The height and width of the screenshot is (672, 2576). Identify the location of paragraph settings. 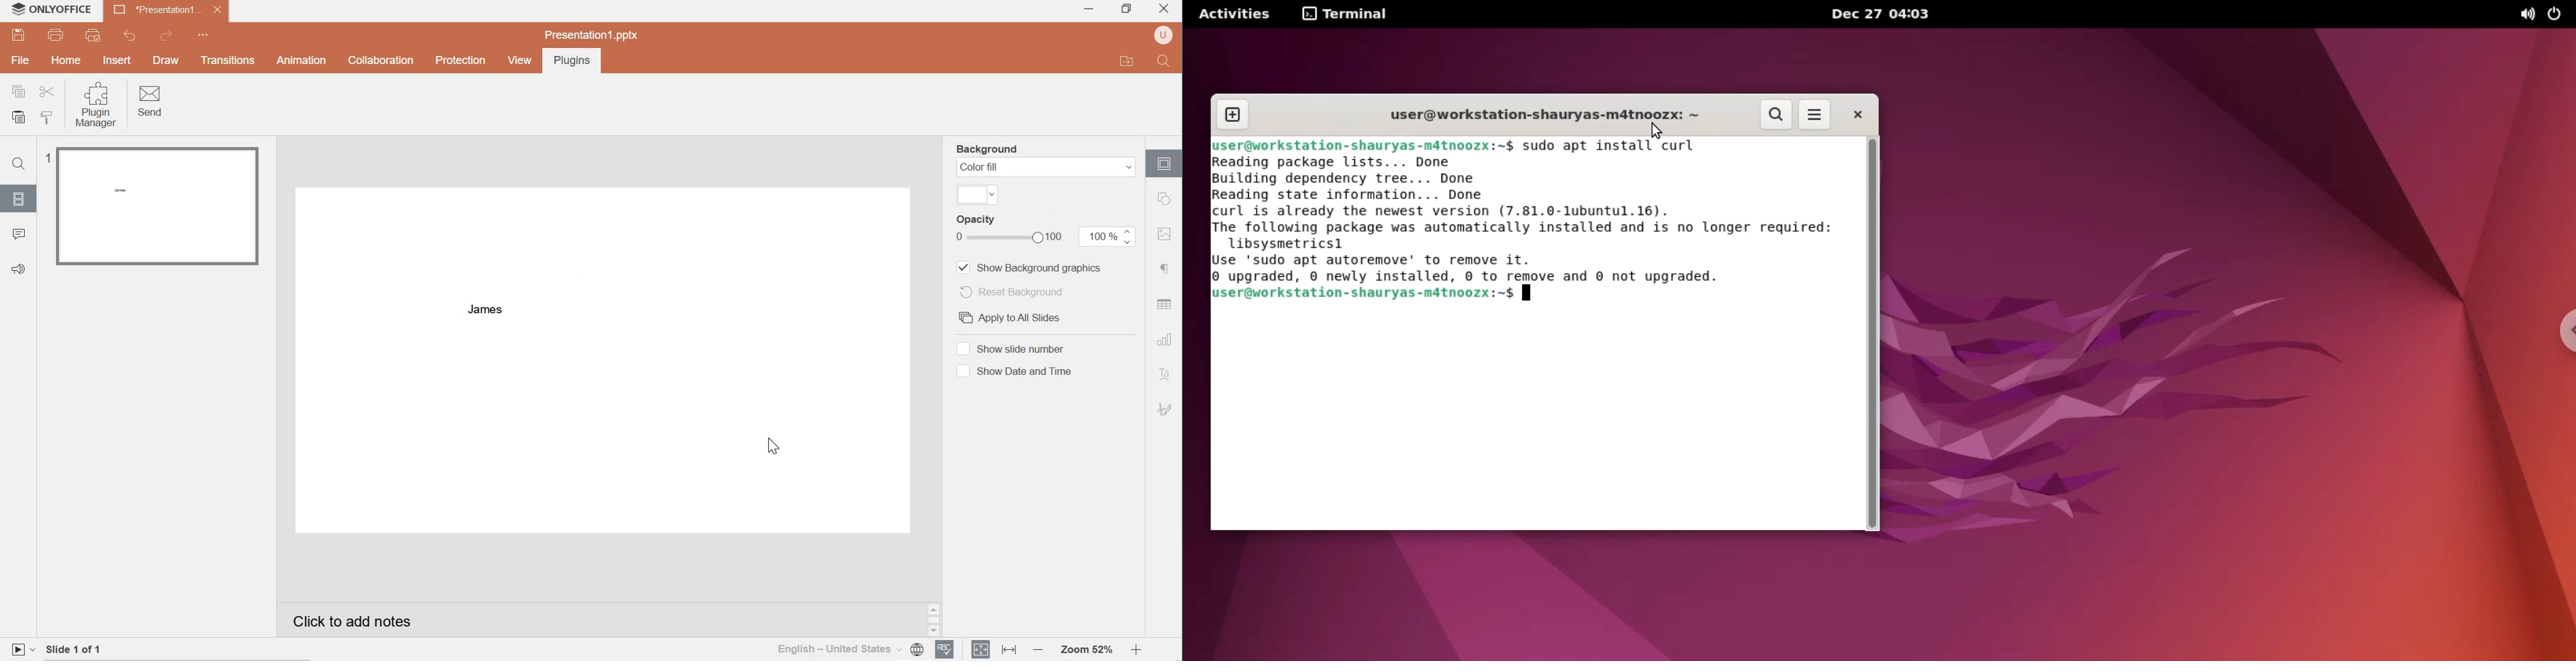
(1167, 270).